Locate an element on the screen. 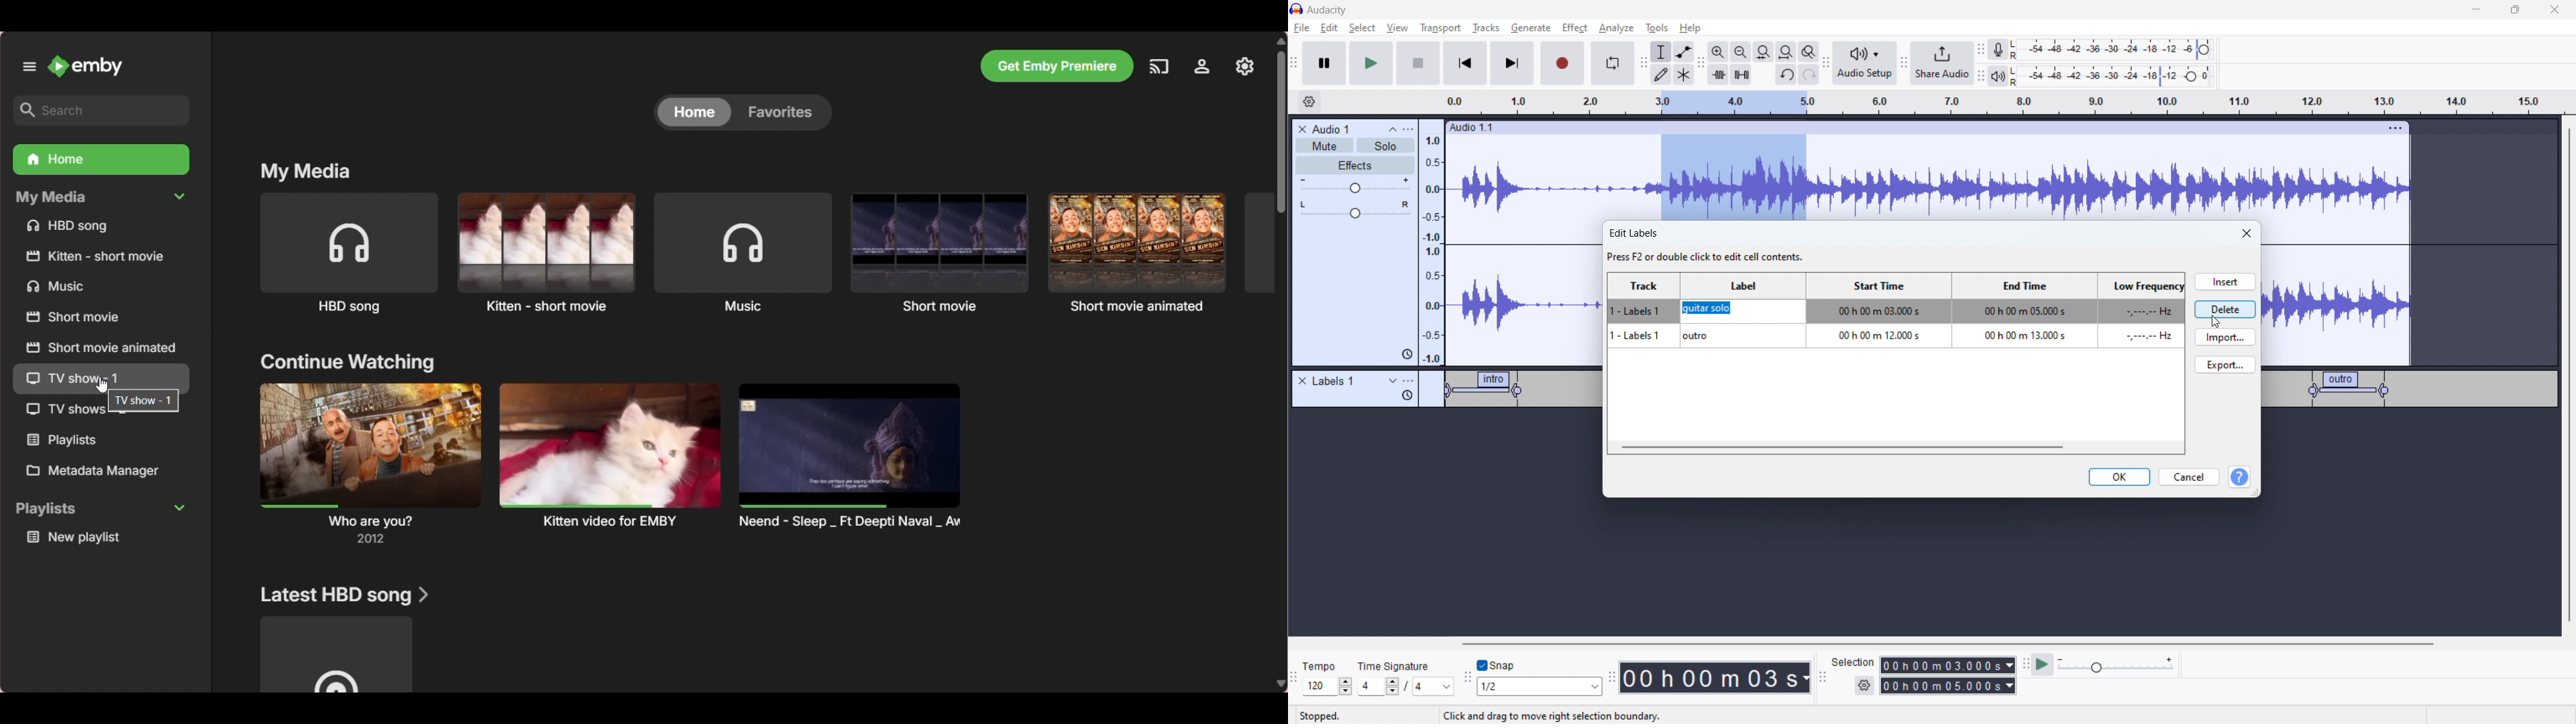  label is located at coordinates (1743, 322).